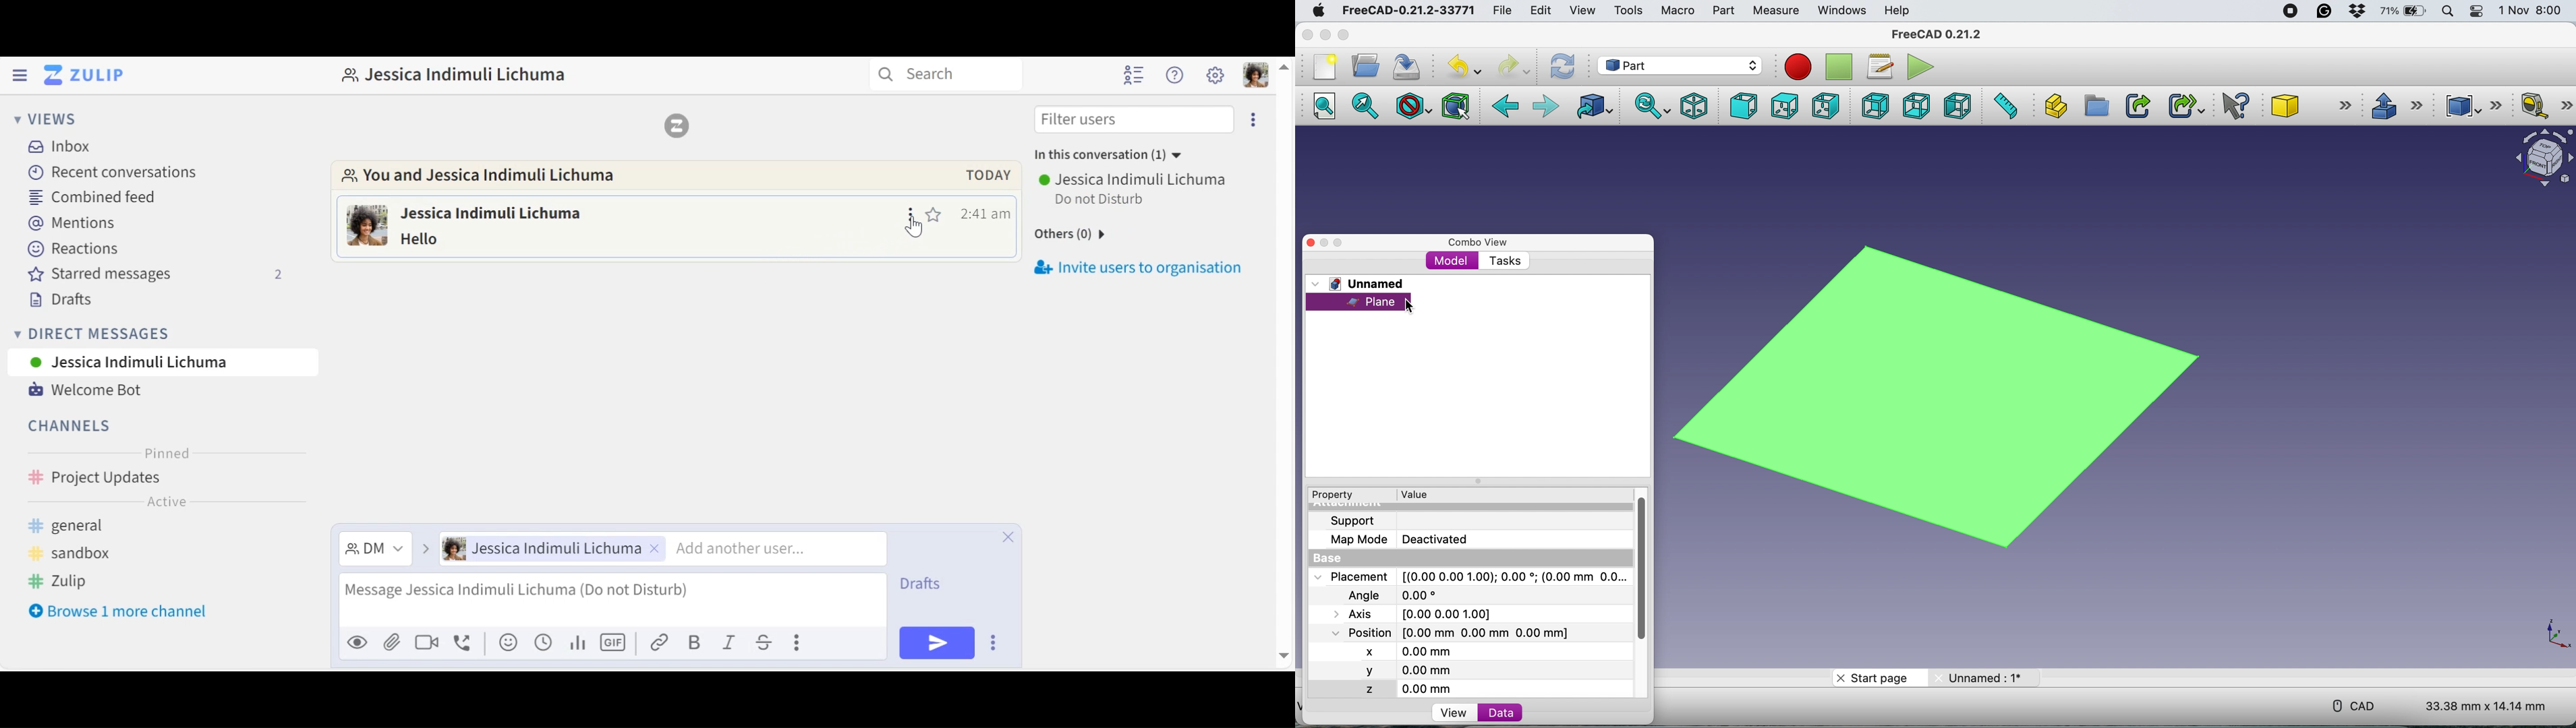 This screenshot has height=728, width=2576. What do you see at coordinates (71, 249) in the screenshot?
I see `Reactions` at bounding box center [71, 249].